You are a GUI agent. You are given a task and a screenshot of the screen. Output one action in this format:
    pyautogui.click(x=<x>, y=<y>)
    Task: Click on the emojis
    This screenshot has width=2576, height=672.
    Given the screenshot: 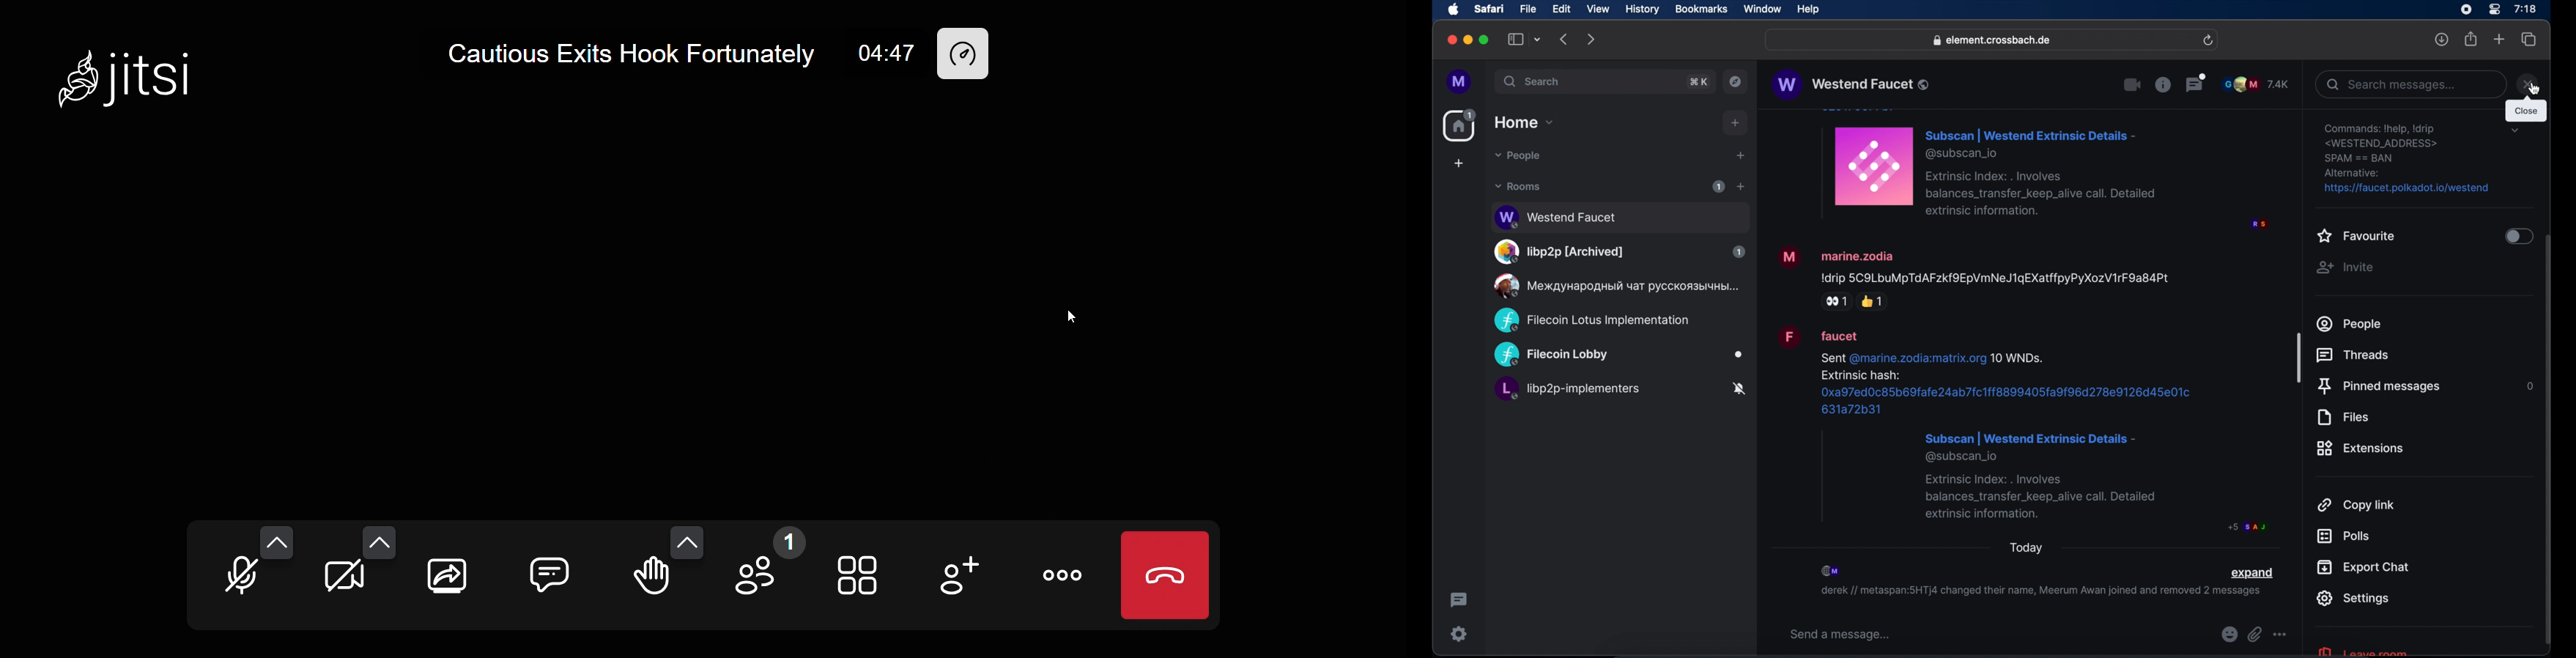 What is the action you would take?
    pyautogui.click(x=2228, y=635)
    